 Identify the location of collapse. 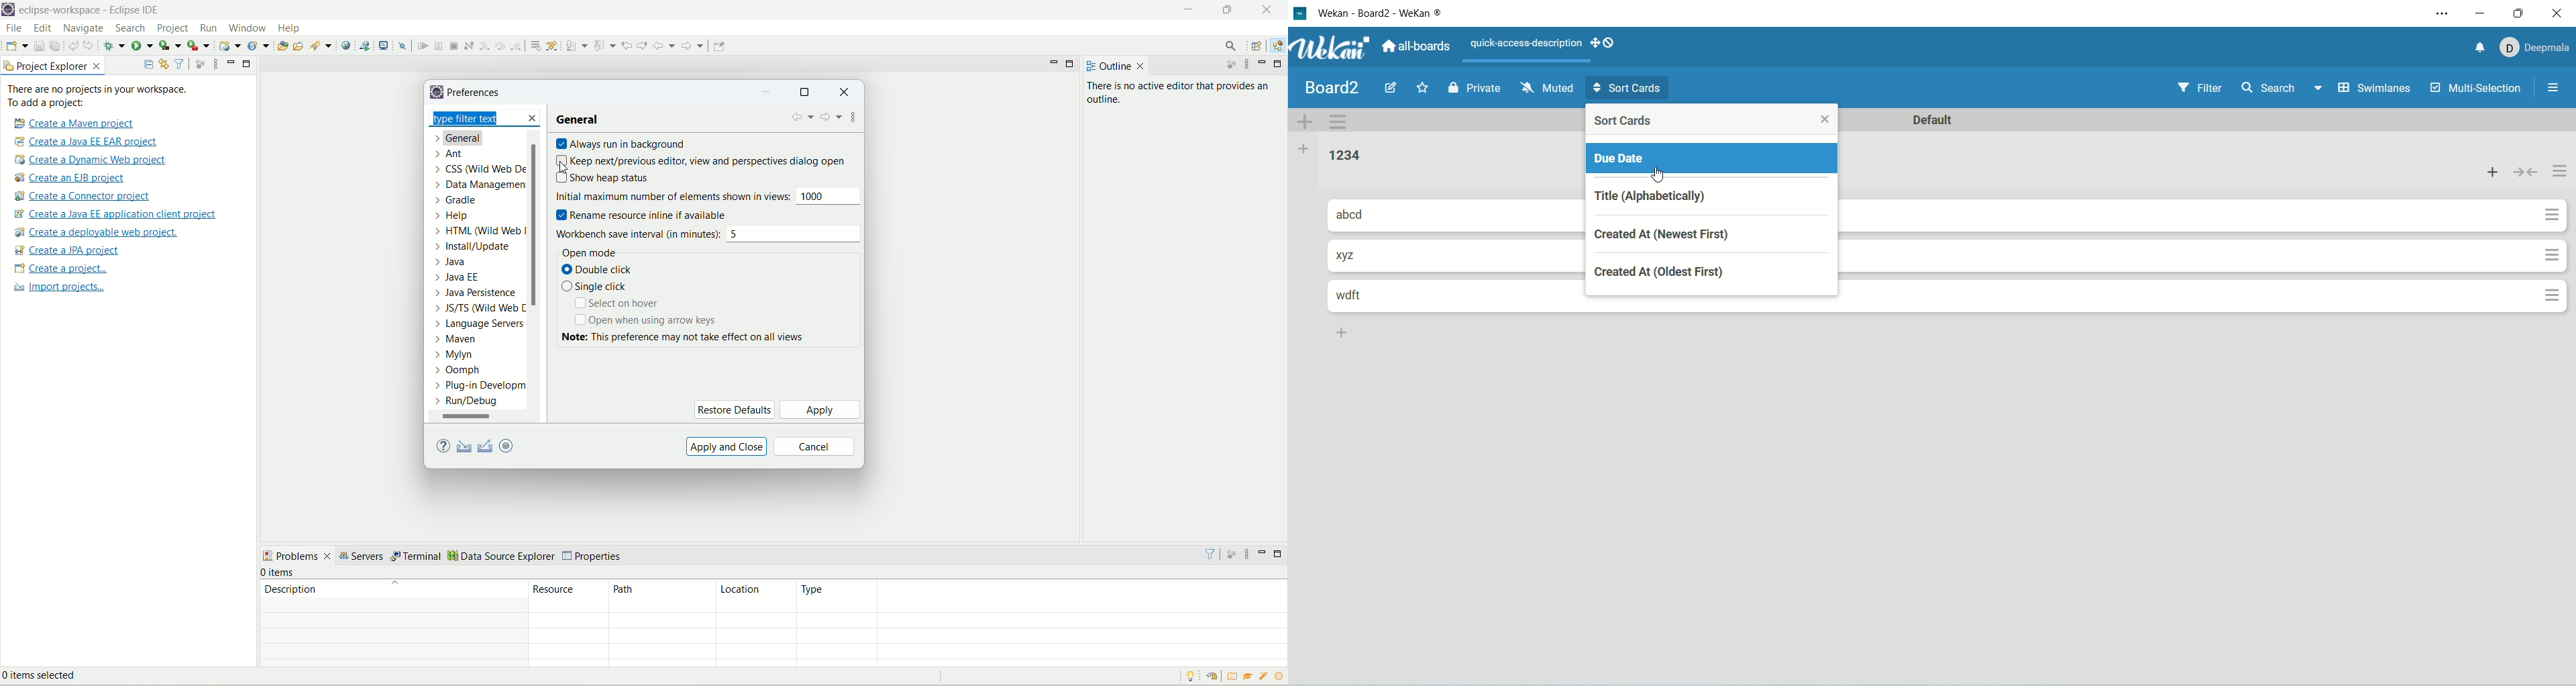
(2524, 175).